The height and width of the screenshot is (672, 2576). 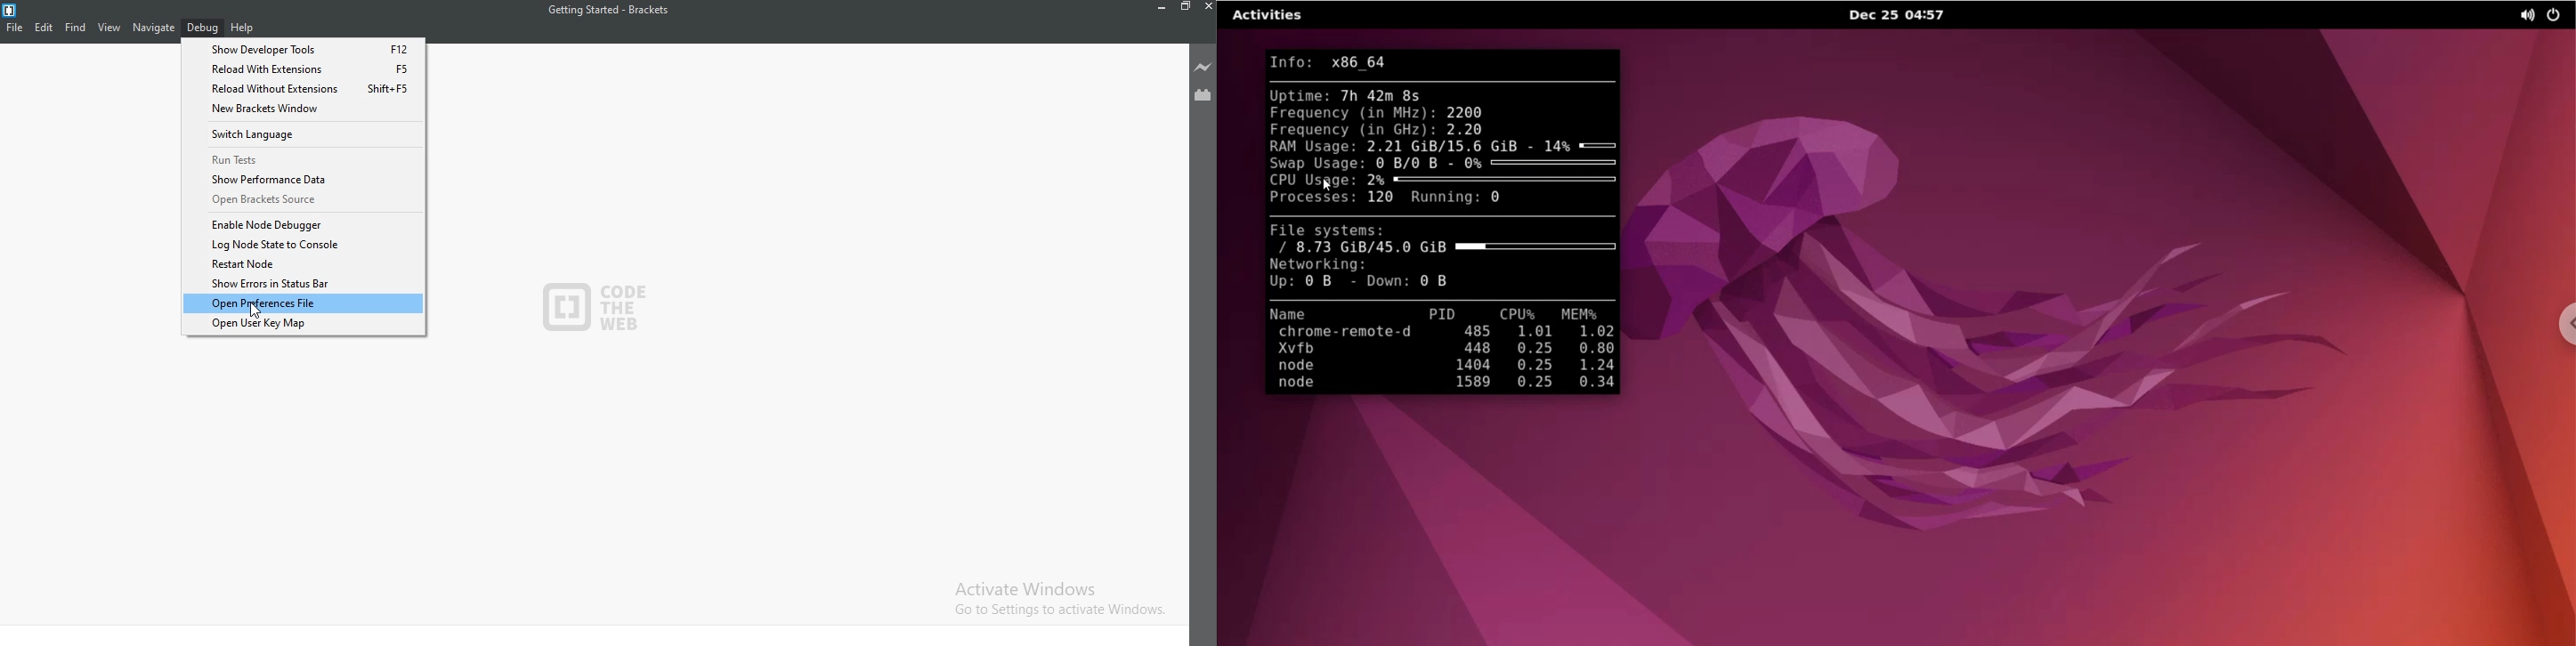 What do you see at coordinates (16, 27) in the screenshot?
I see `File` at bounding box center [16, 27].